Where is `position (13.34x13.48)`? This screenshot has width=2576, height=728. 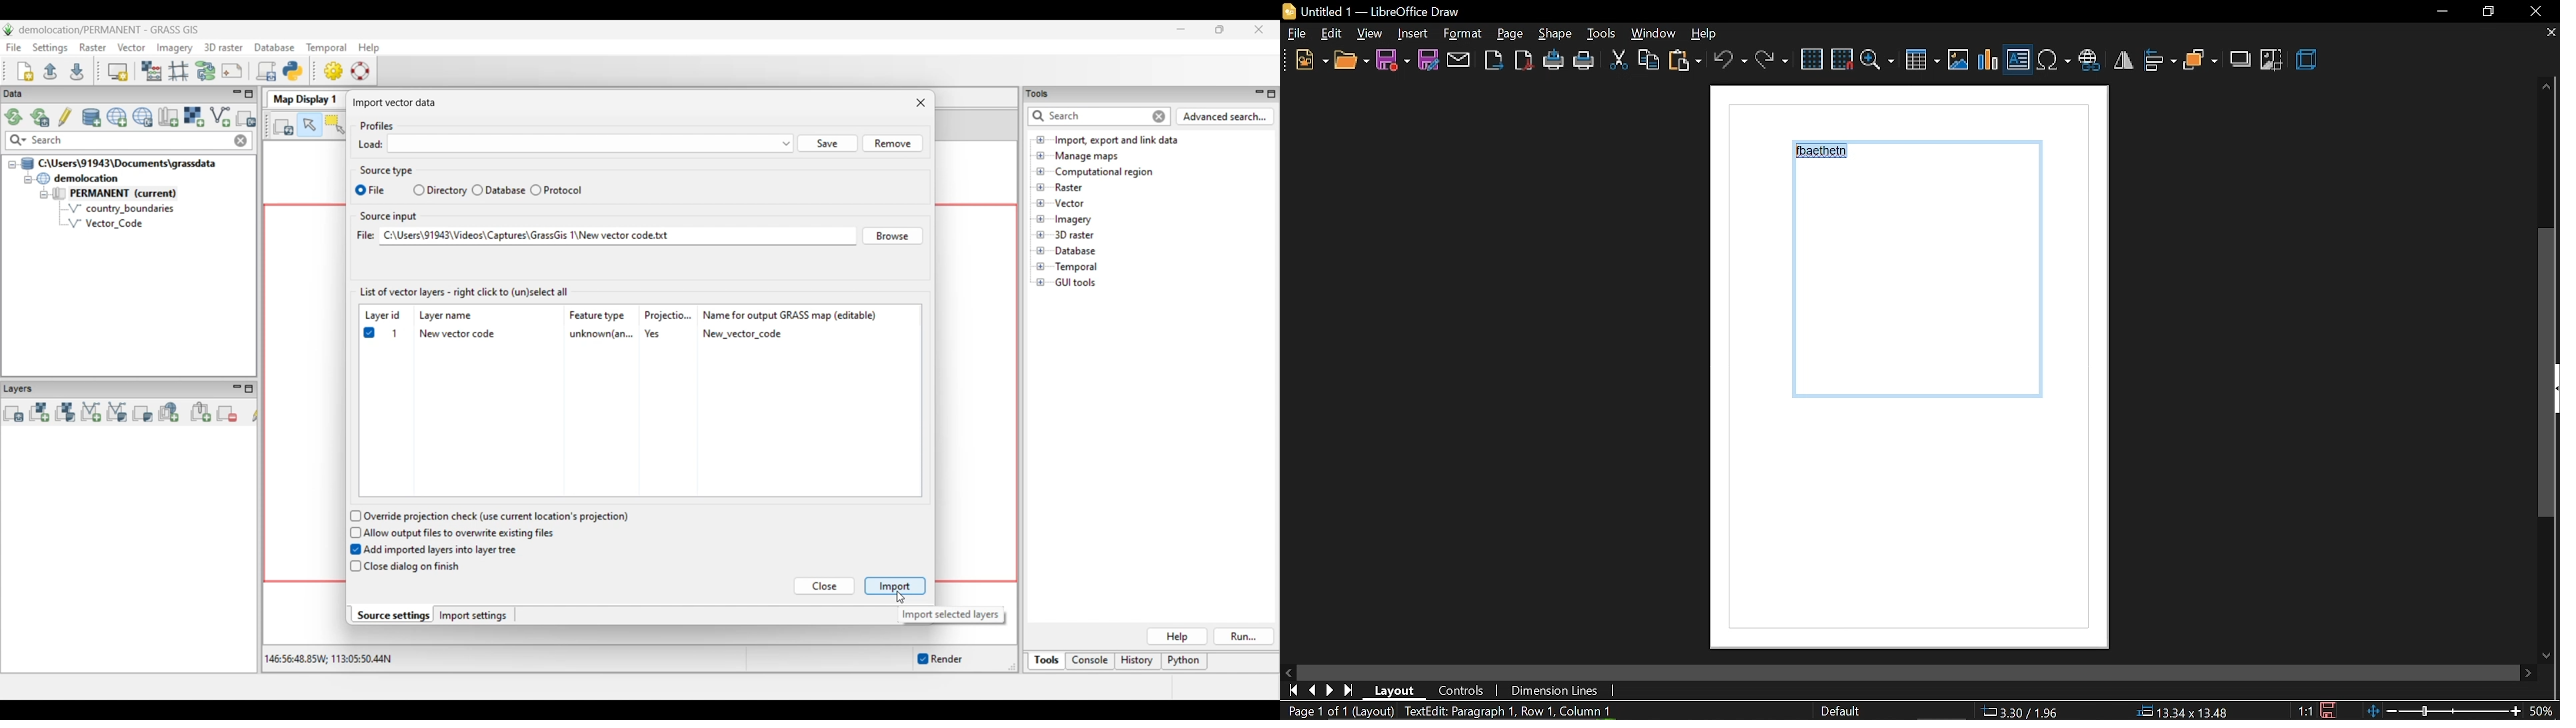 position (13.34x13.48) is located at coordinates (2181, 711).